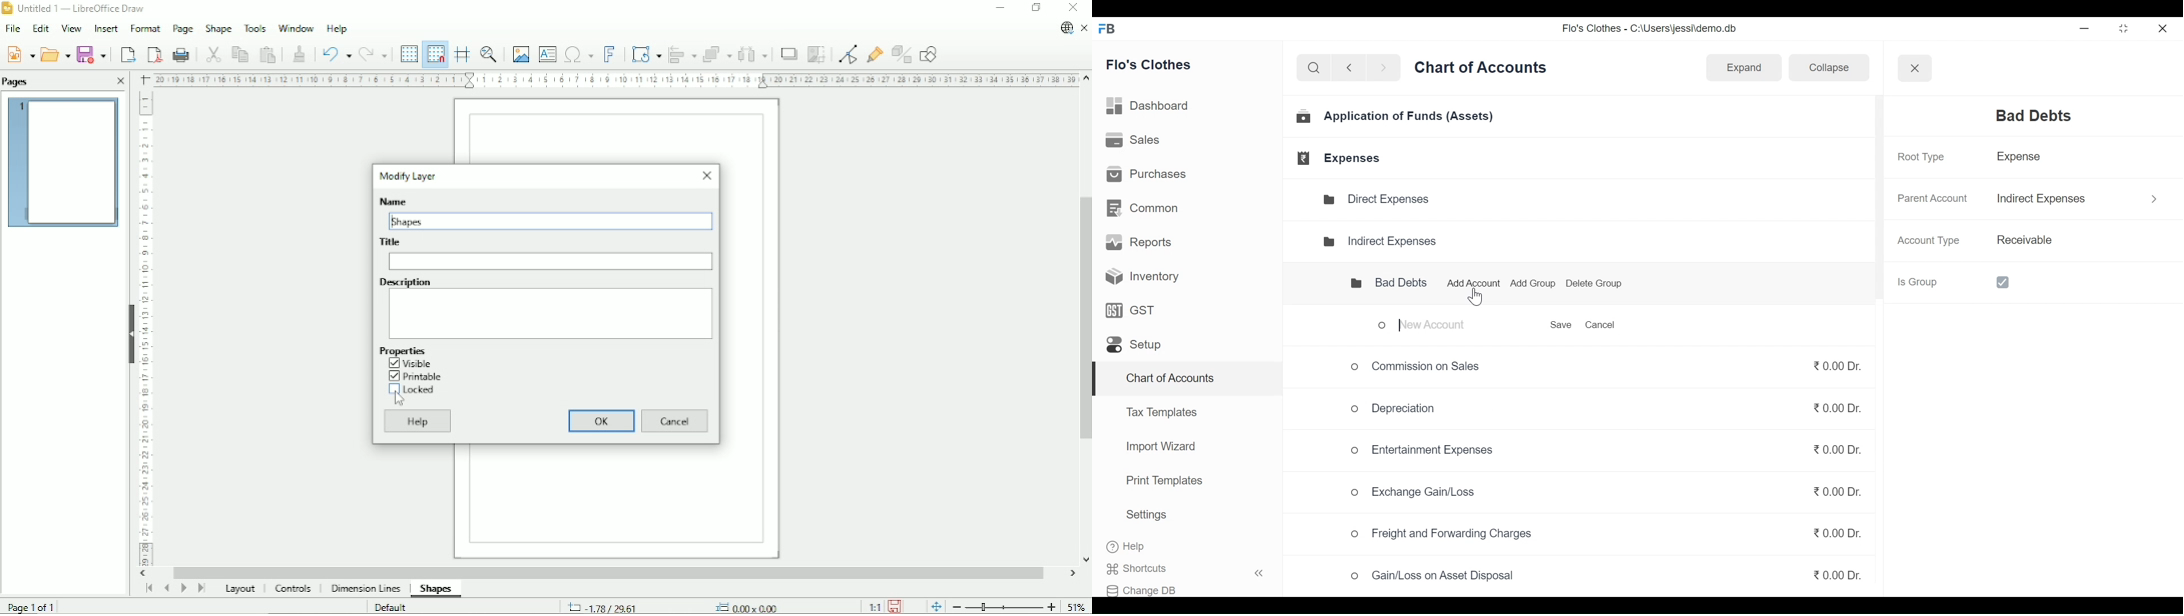 This screenshot has height=616, width=2184. I want to click on Redo, so click(374, 54).